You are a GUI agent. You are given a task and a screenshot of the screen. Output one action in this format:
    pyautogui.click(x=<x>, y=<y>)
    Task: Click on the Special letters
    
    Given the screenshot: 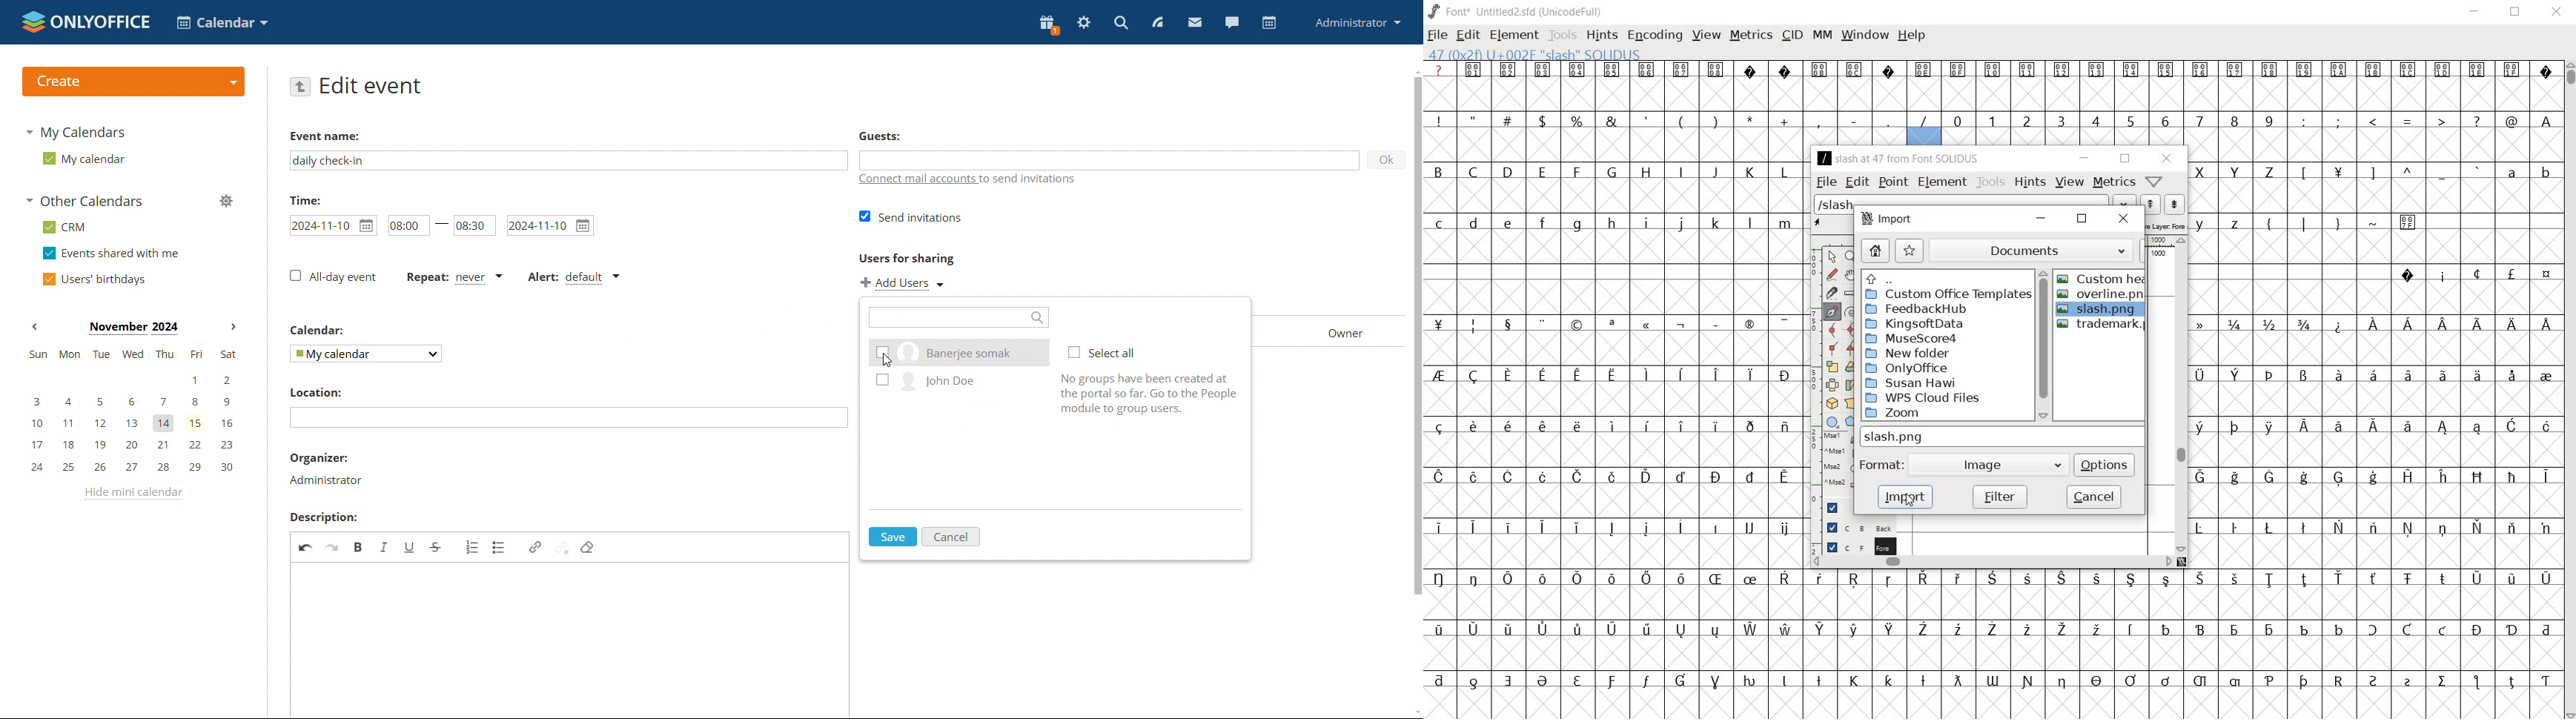 What is the action you would take?
    pyautogui.click(x=2459, y=323)
    